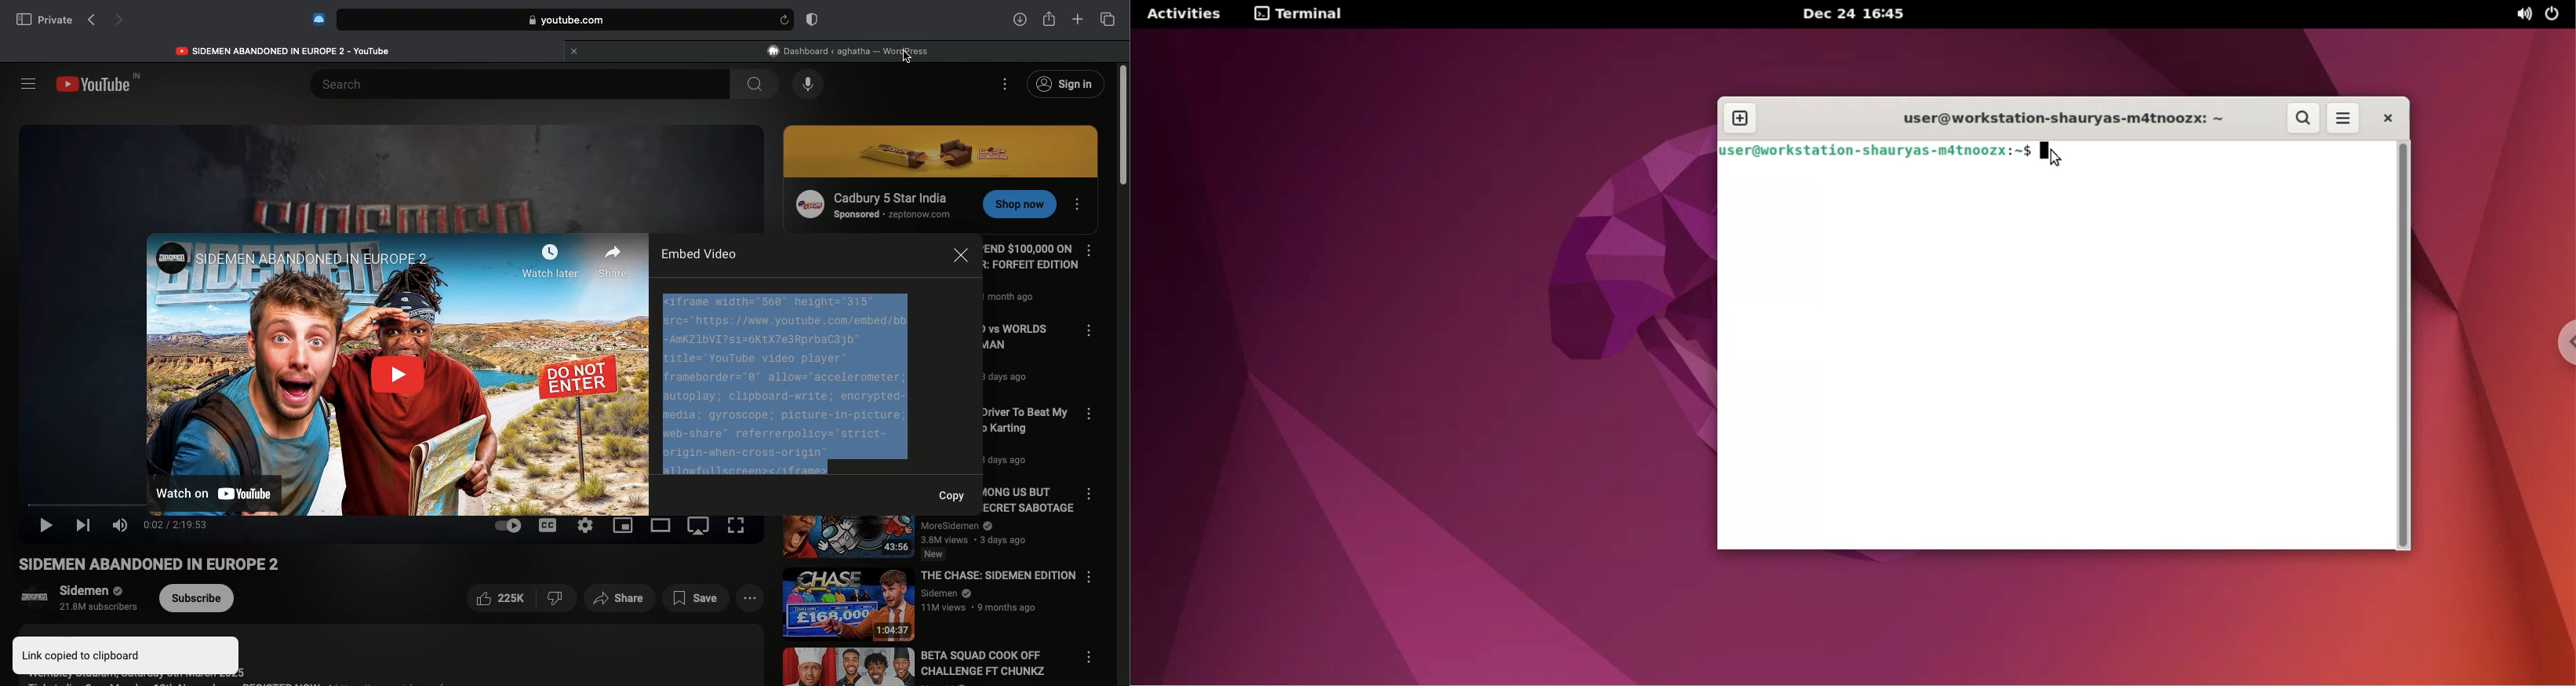  Describe the element at coordinates (101, 84) in the screenshot. I see `Youtube` at that location.